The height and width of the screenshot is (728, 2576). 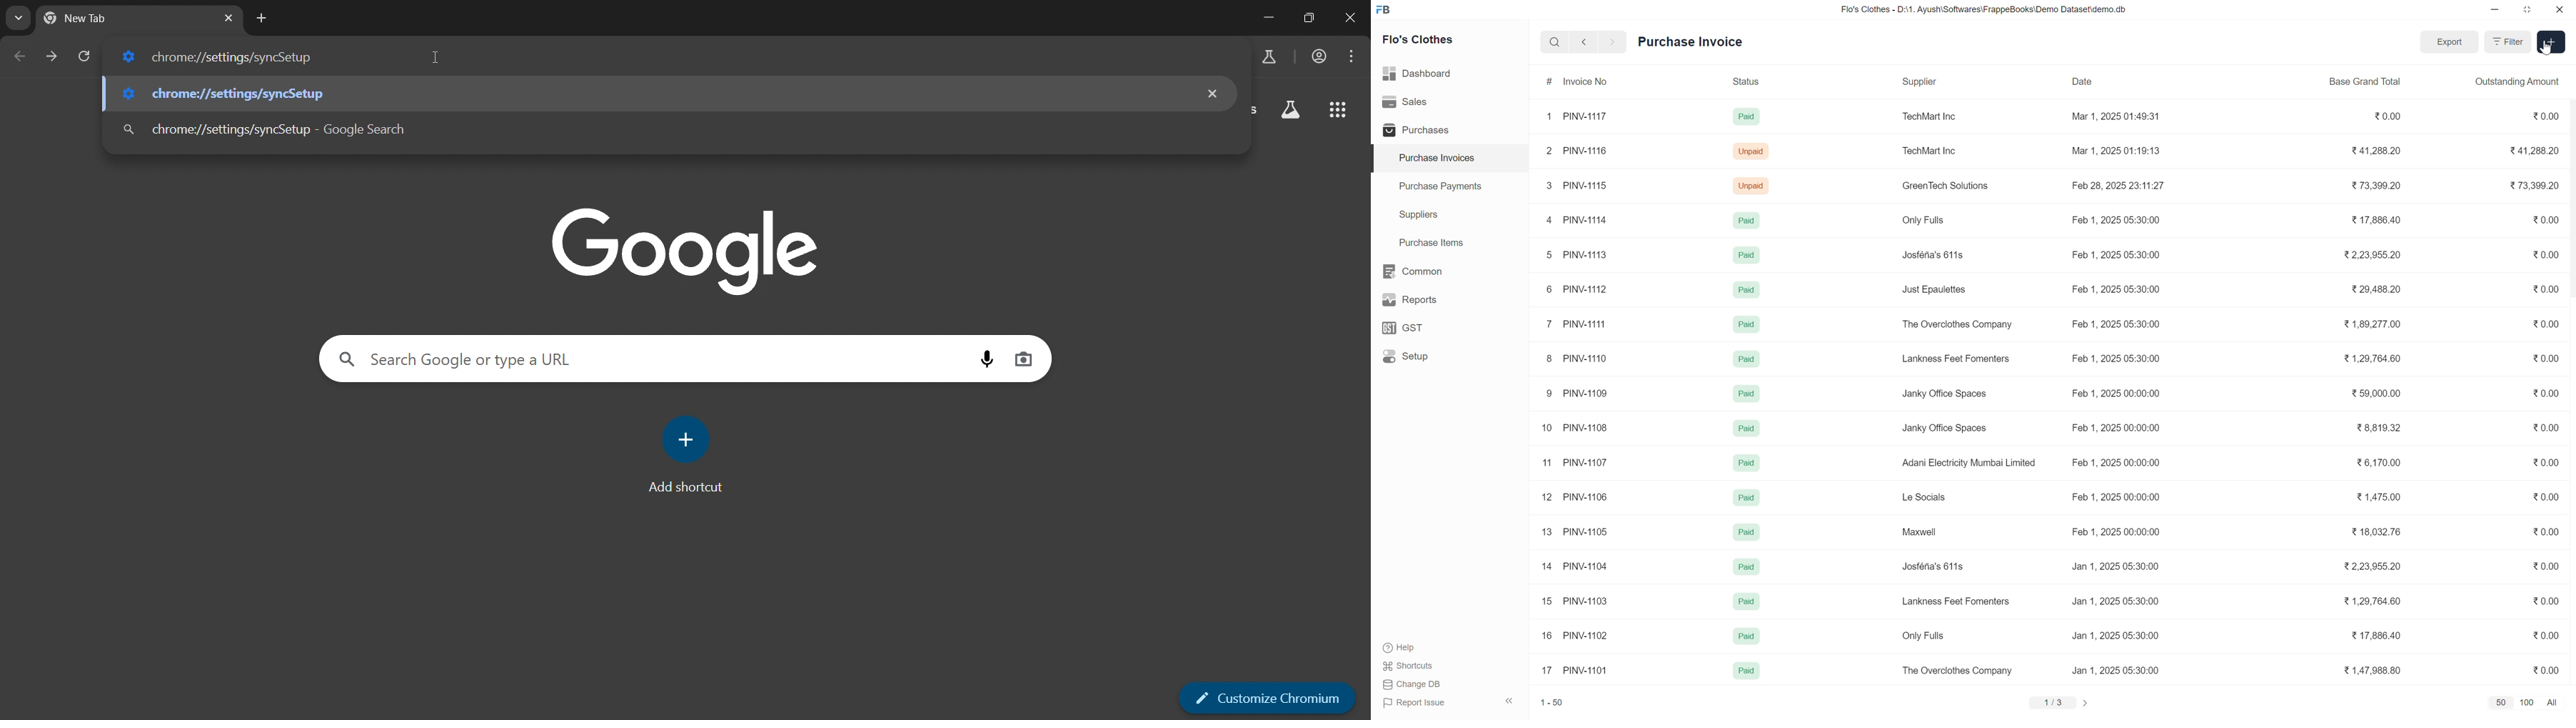 What do you see at coordinates (1746, 288) in the screenshot?
I see `Paid` at bounding box center [1746, 288].